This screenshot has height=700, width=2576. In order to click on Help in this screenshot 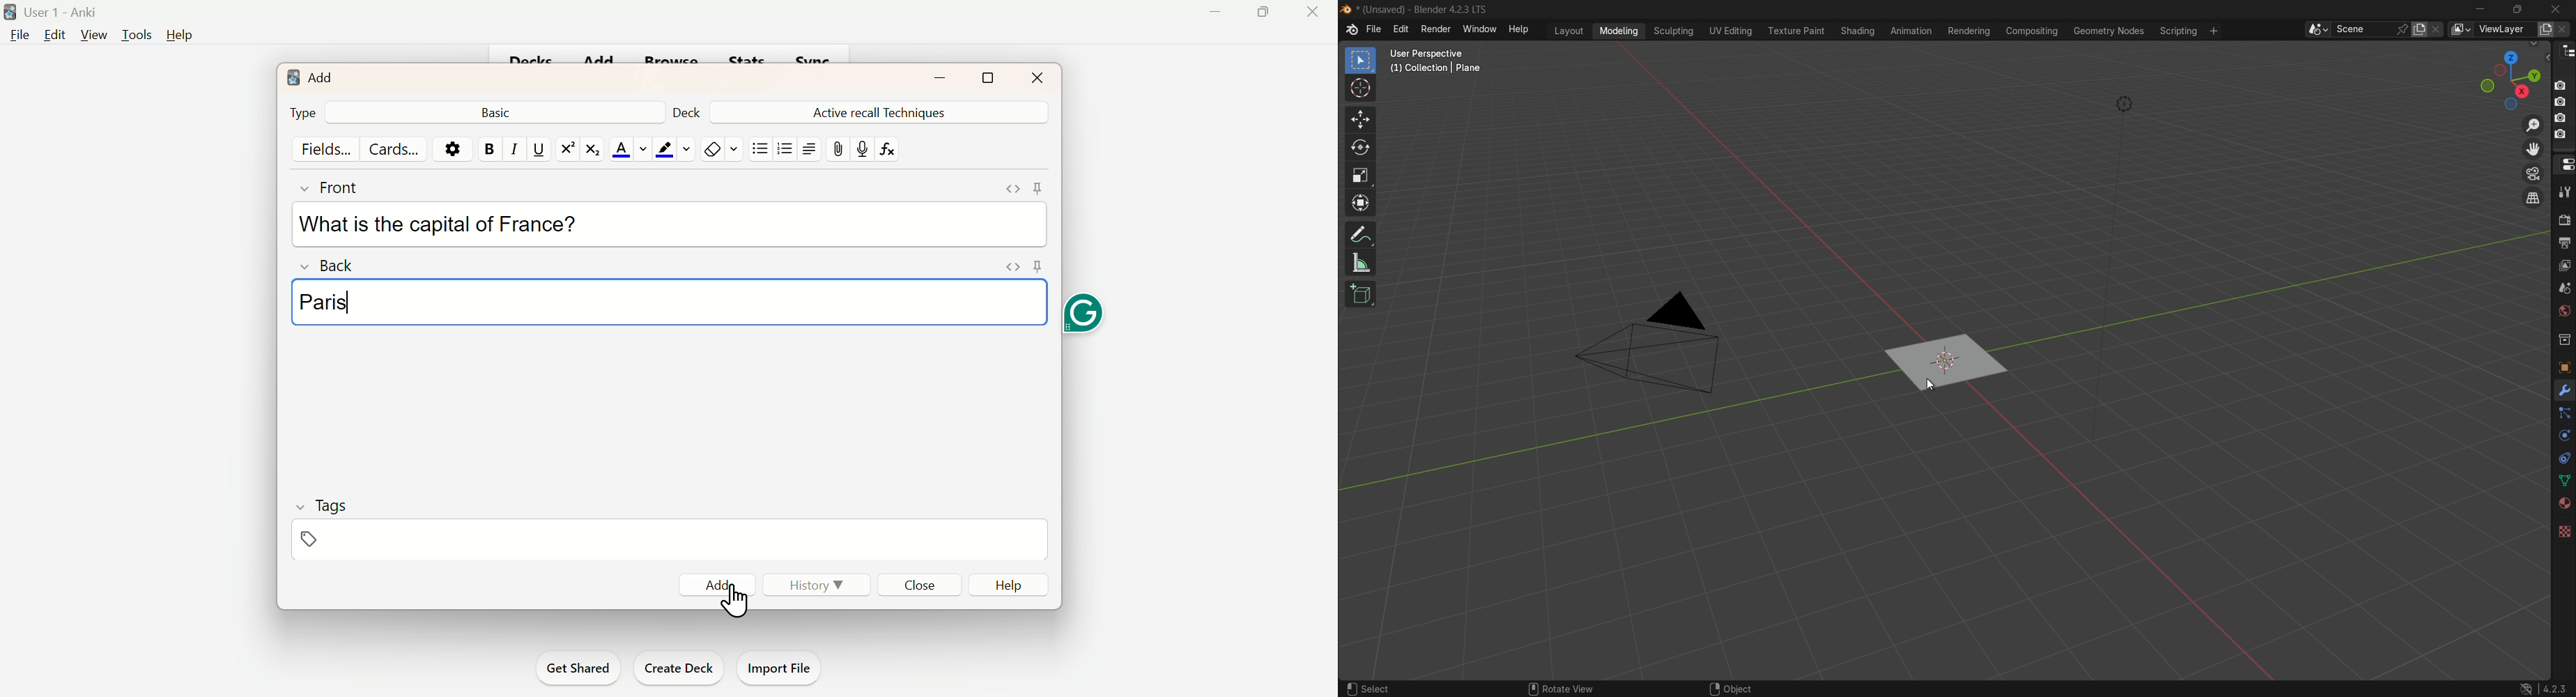, I will do `click(180, 36)`.